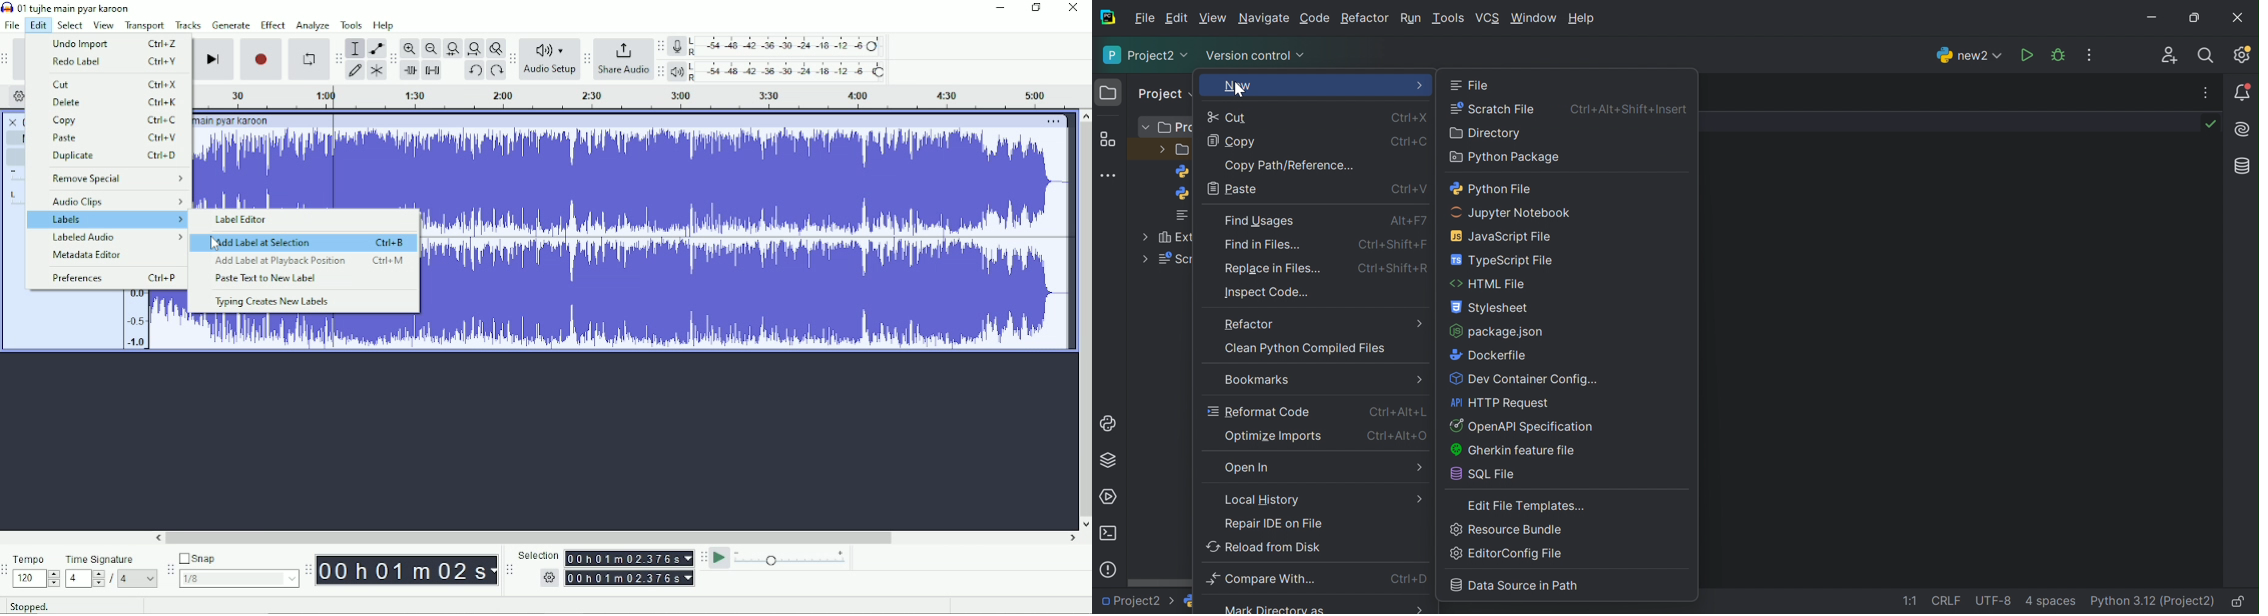 The height and width of the screenshot is (616, 2268). Describe the element at coordinates (792, 558) in the screenshot. I see `Playback speed` at that location.